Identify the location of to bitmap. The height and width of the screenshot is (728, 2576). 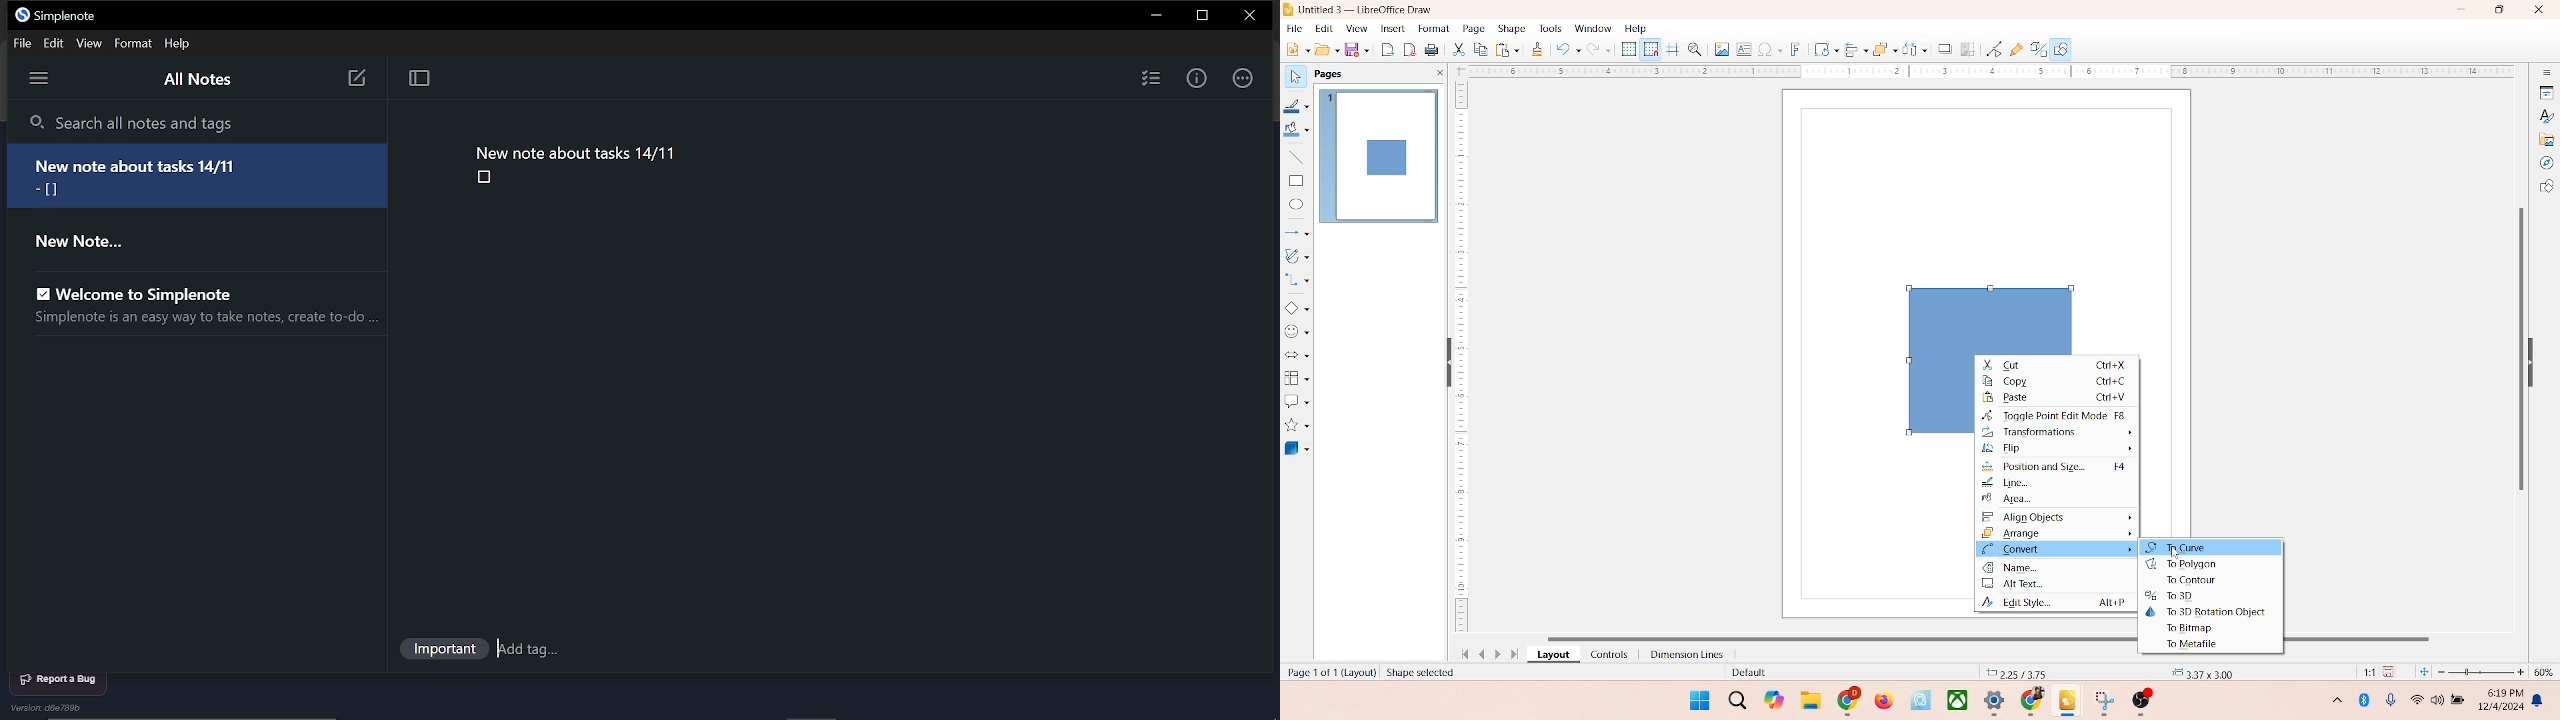
(2192, 628).